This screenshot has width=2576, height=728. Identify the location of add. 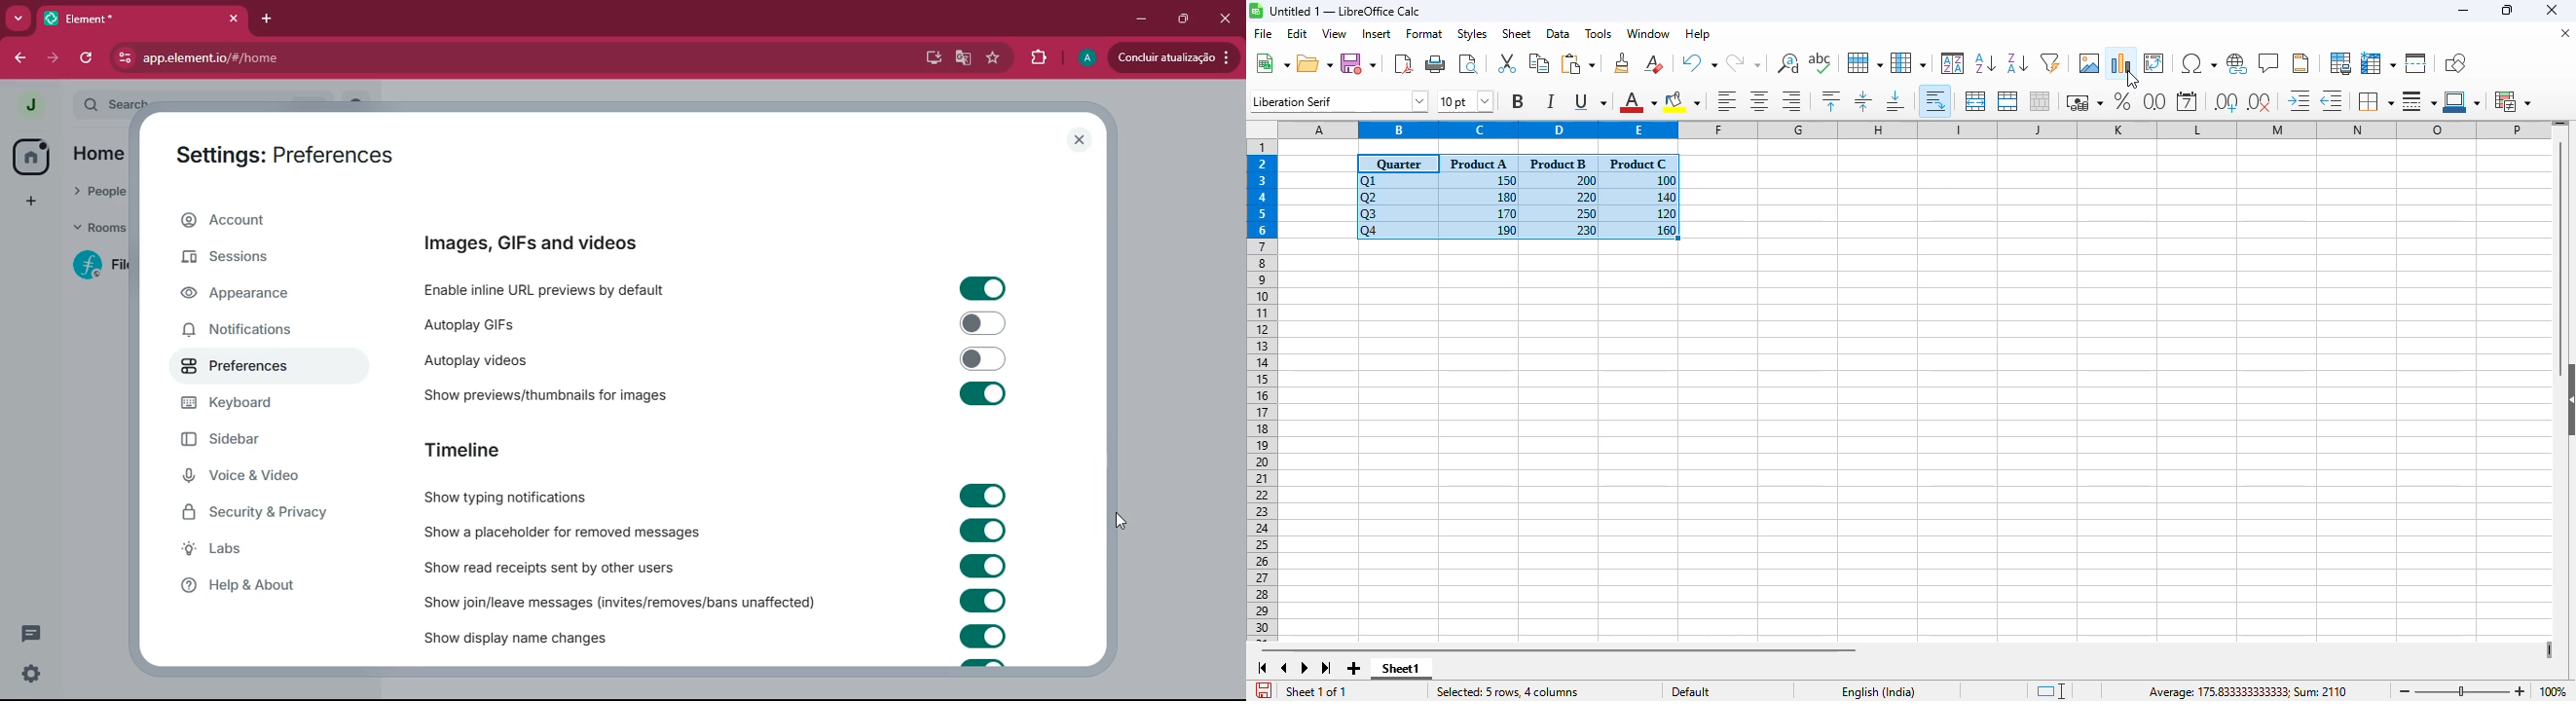
(31, 204).